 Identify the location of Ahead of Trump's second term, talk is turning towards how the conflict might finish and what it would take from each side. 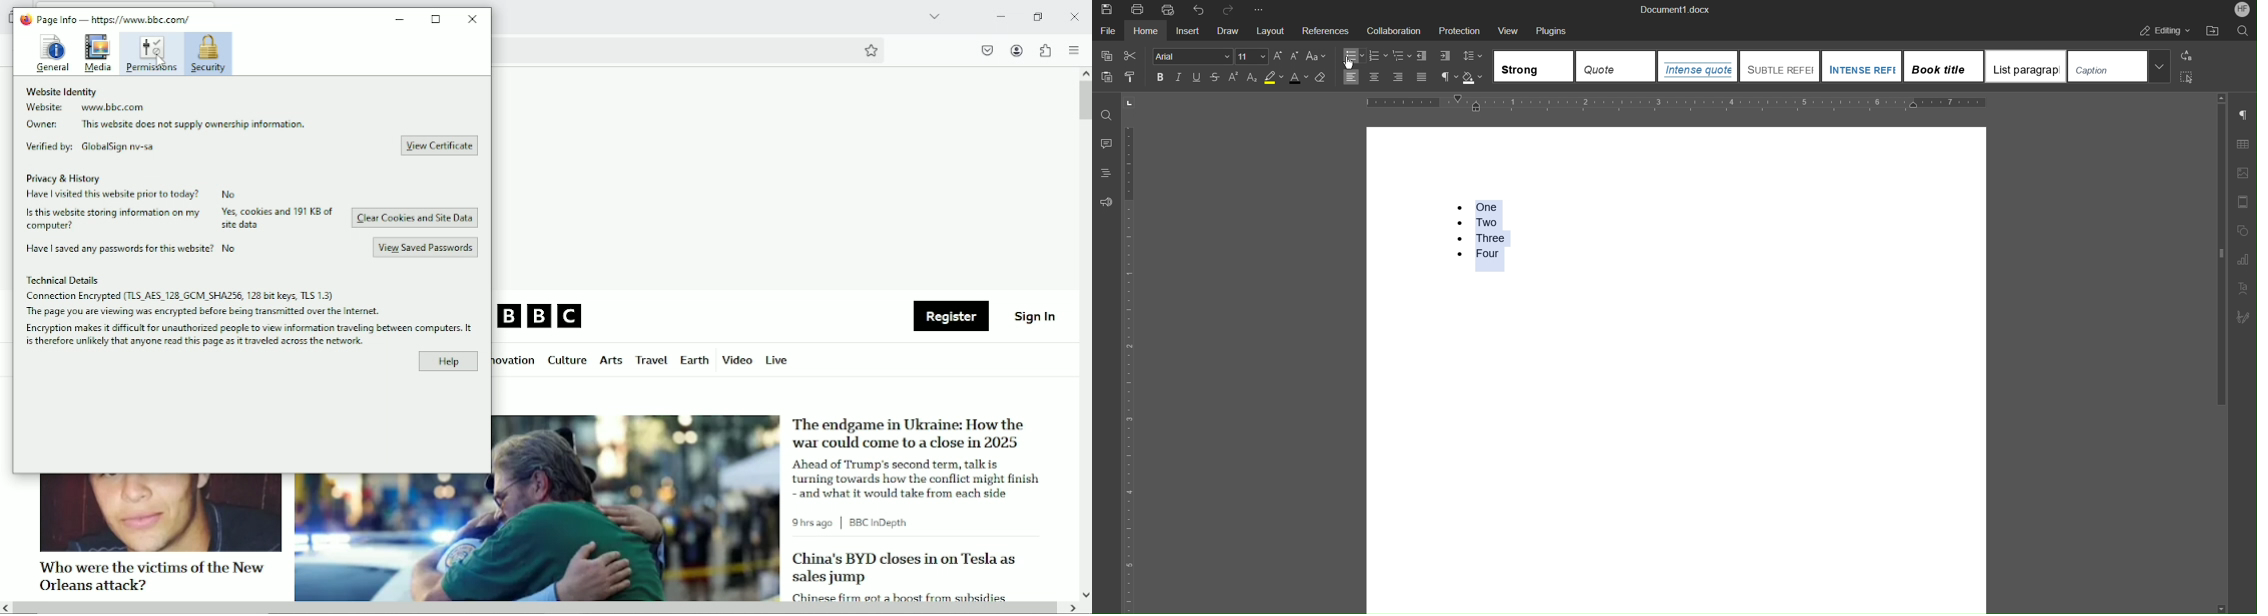
(919, 478).